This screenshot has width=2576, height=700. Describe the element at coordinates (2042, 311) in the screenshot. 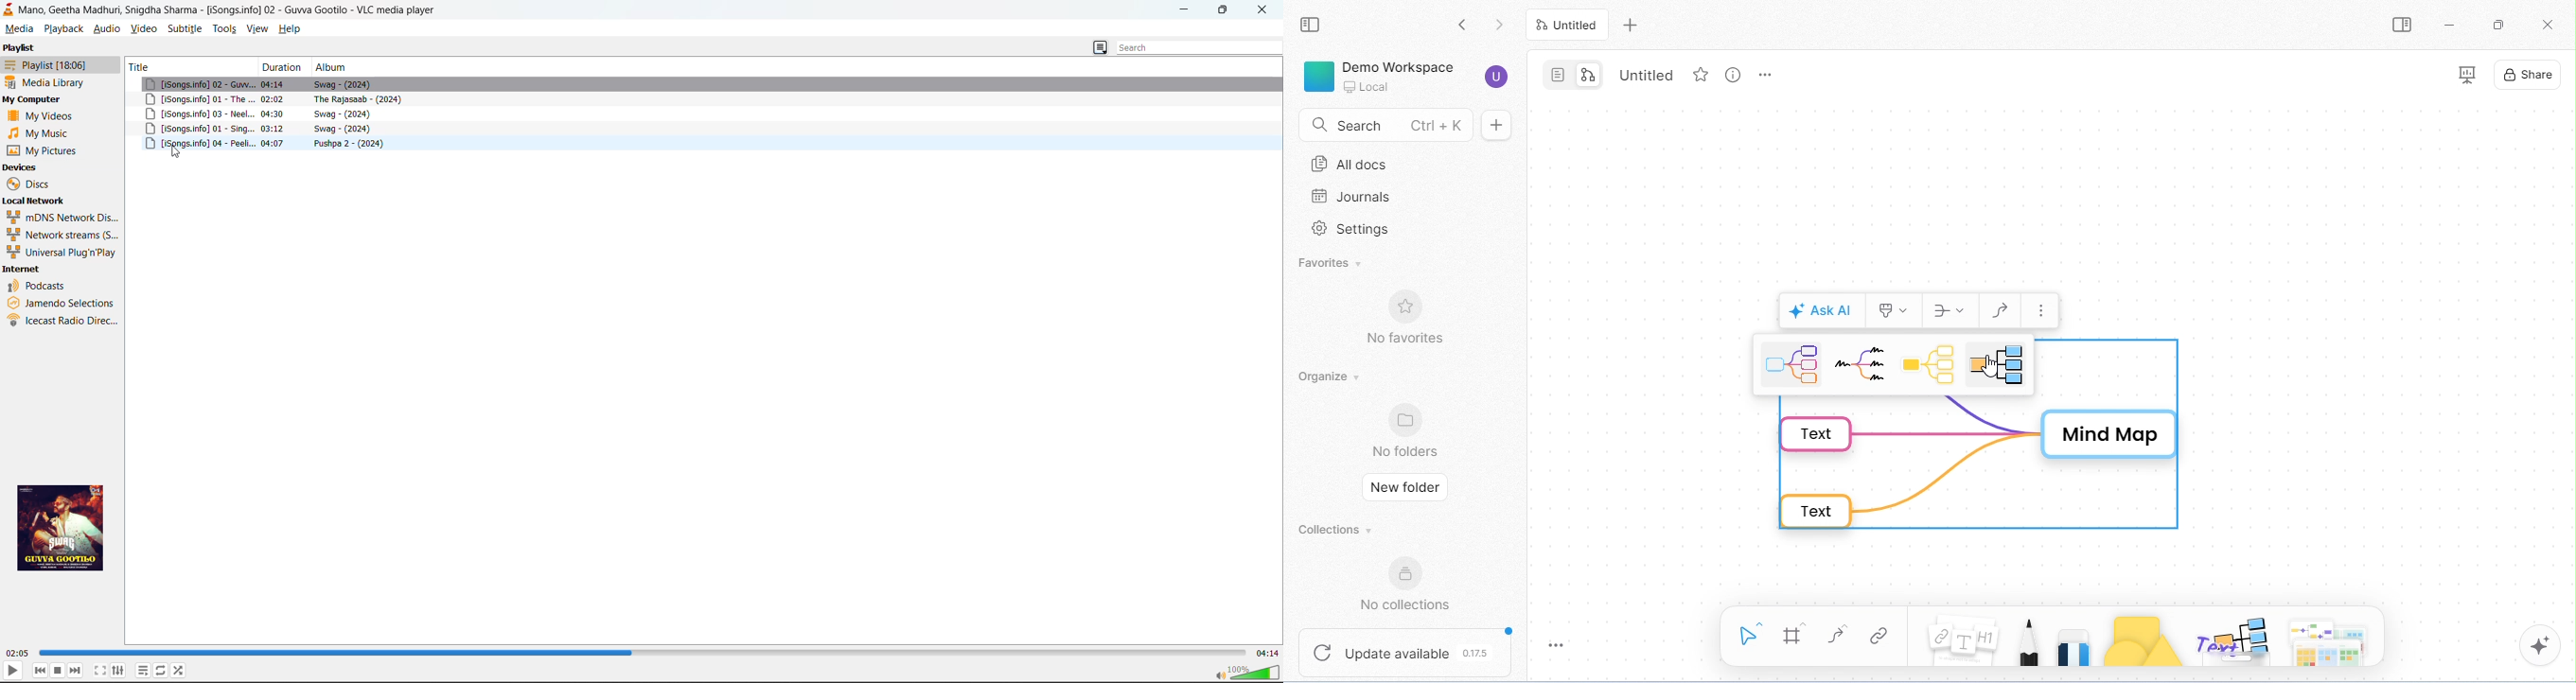

I see `more` at that location.